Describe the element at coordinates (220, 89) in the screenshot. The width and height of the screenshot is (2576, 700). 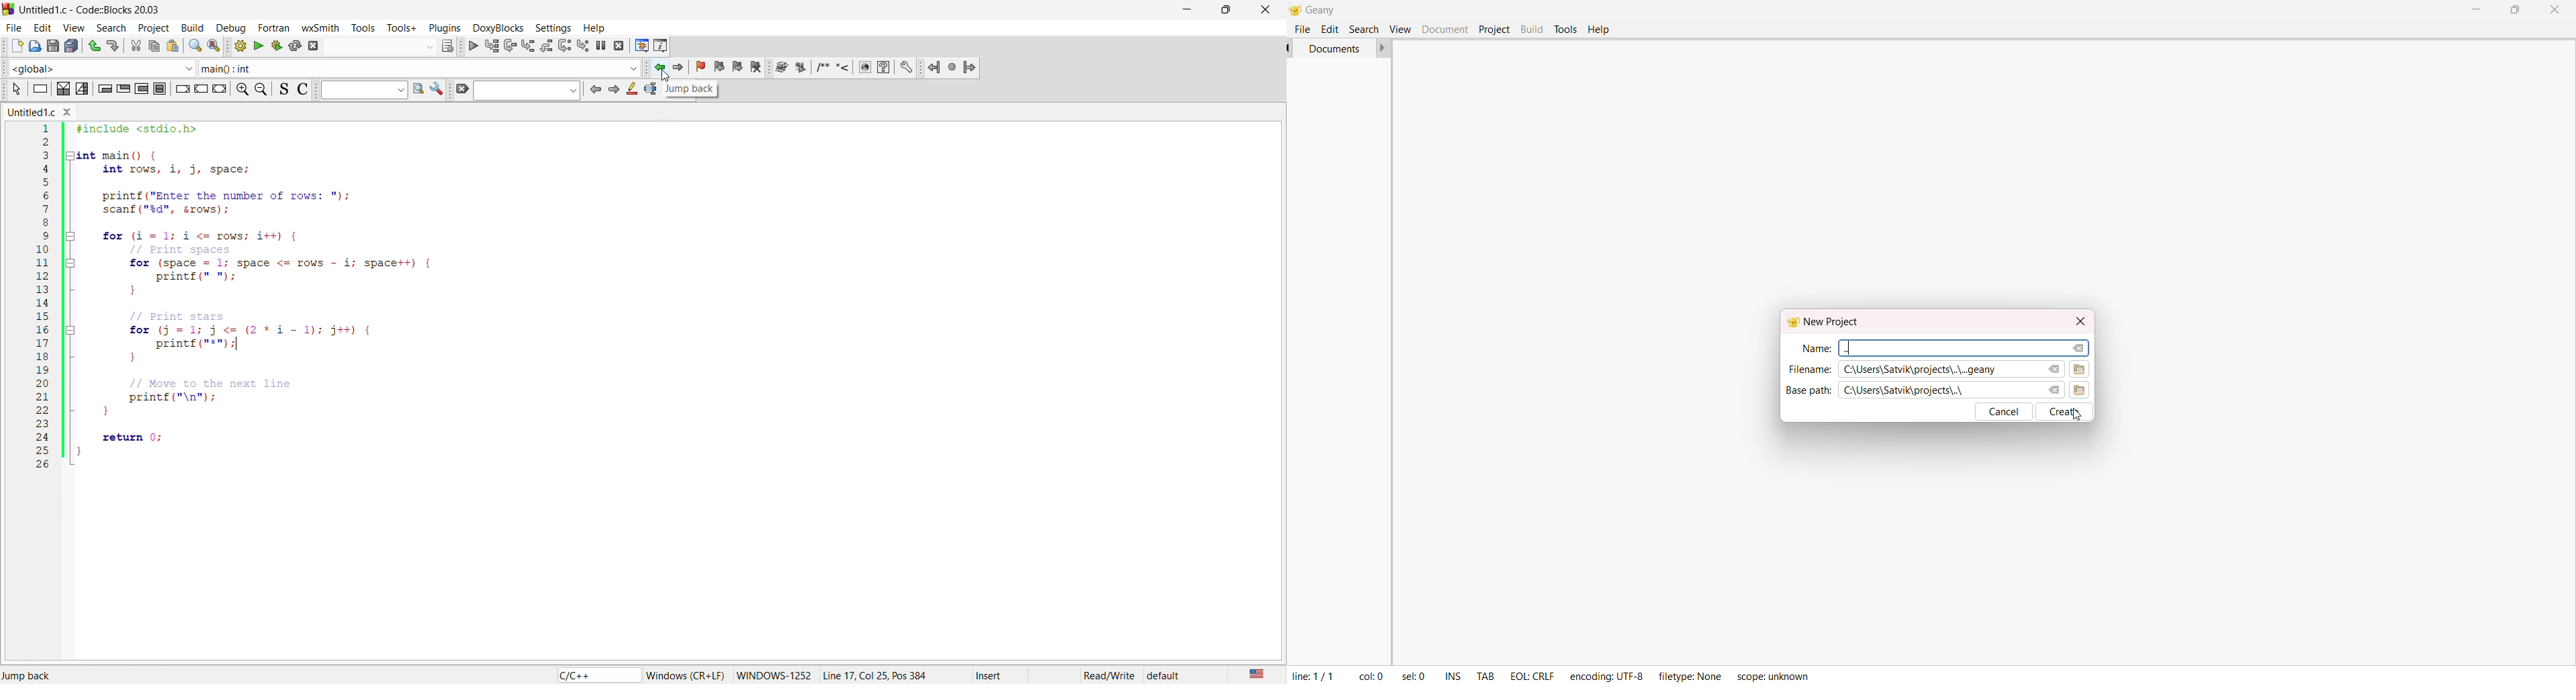
I see `icon` at that location.